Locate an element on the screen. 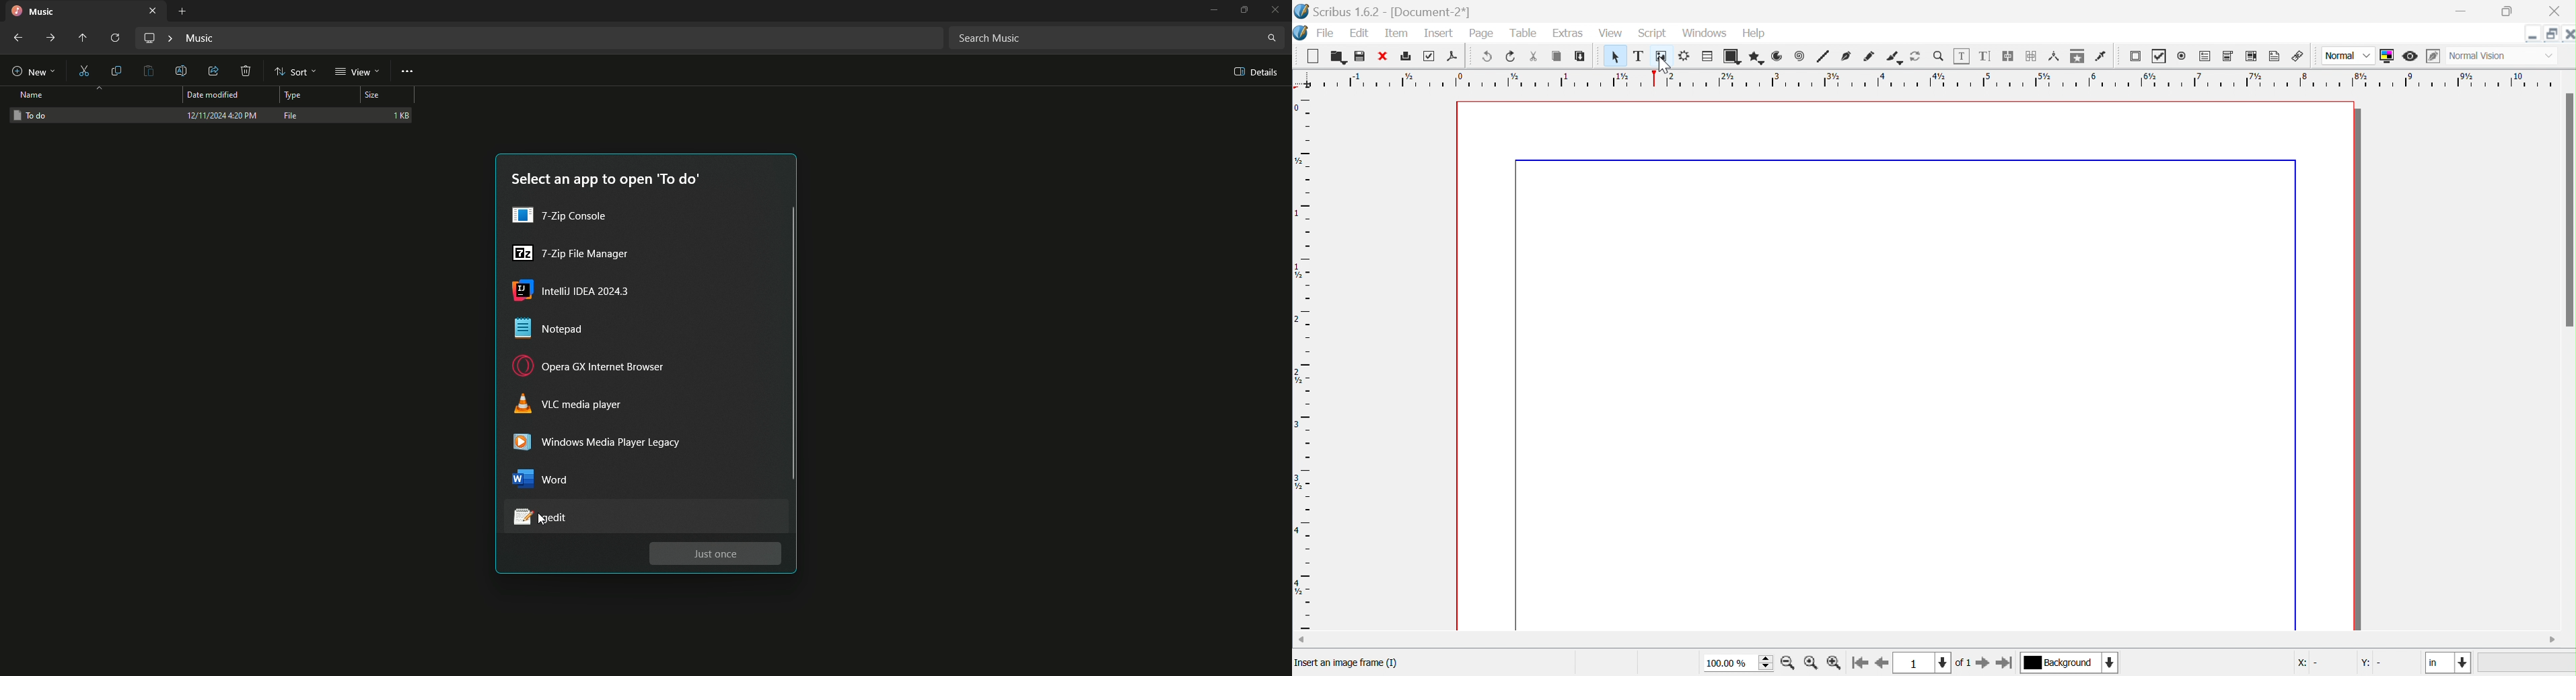 The height and width of the screenshot is (700, 2576). copy item properties is located at coordinates (2077, 56).